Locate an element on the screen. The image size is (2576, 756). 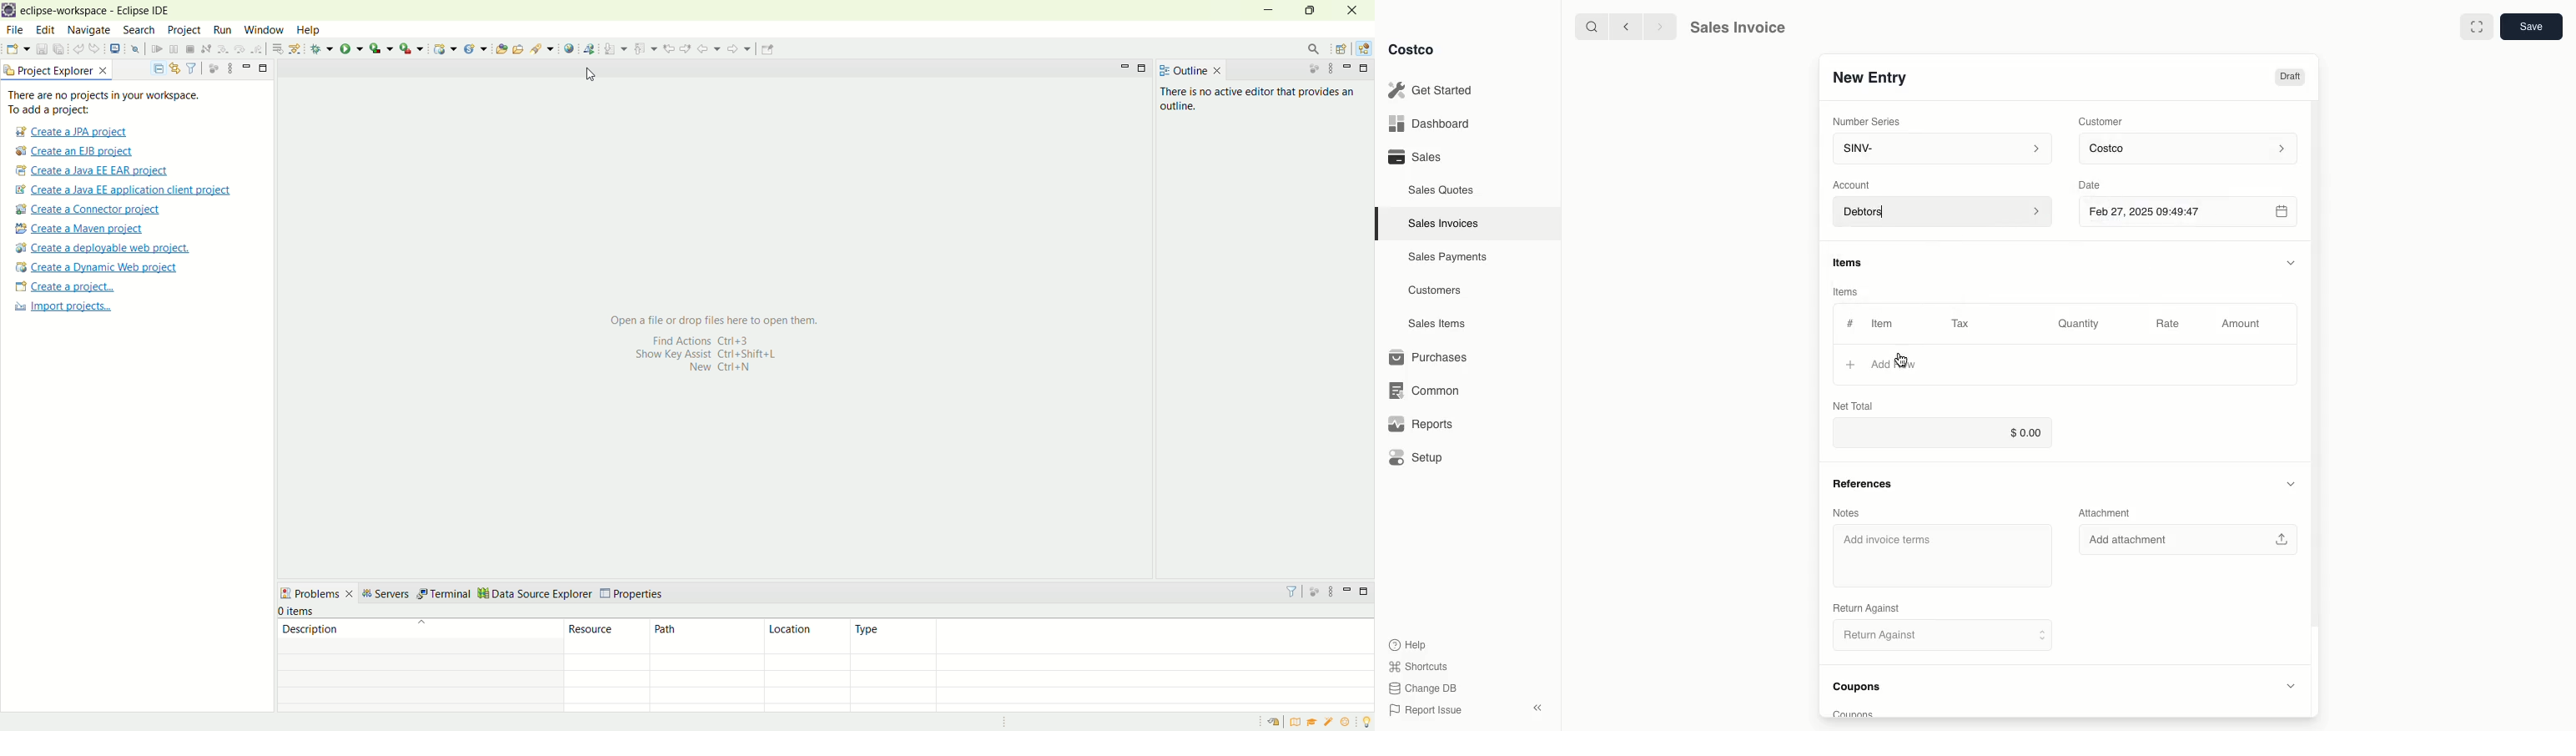
Change DB is located at coordinates (1425, 686).